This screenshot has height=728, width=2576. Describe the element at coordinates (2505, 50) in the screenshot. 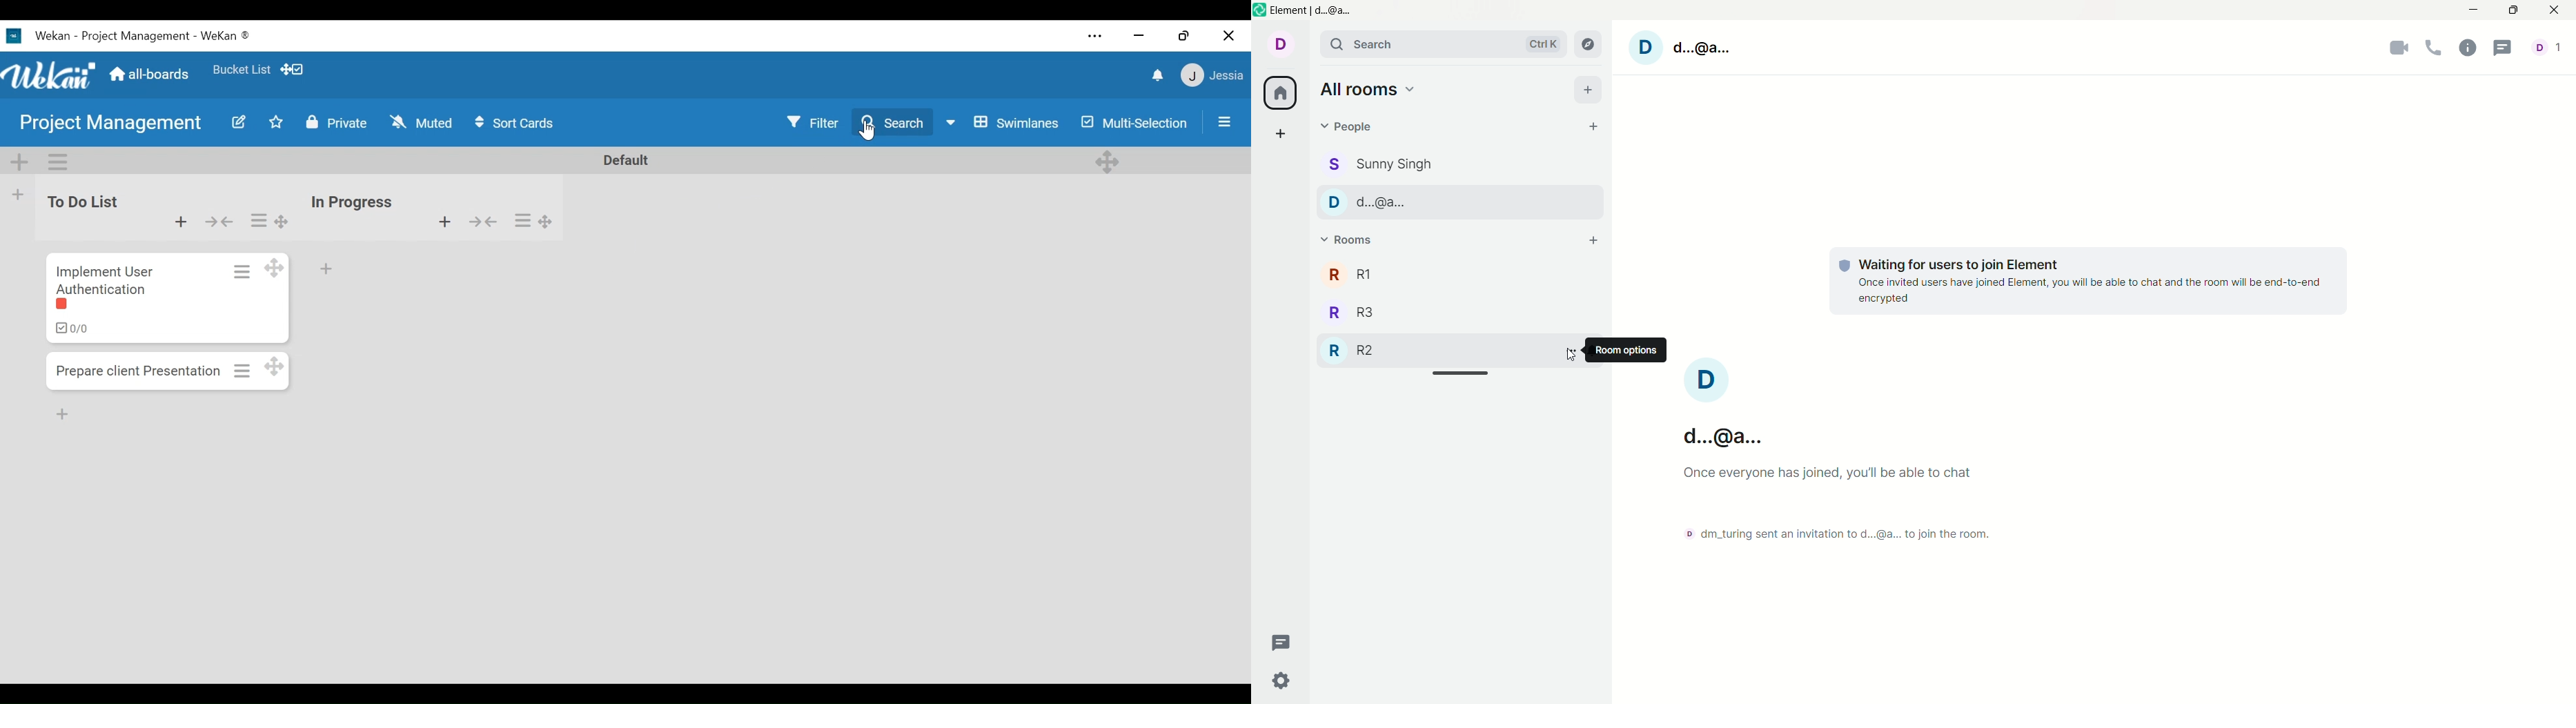

I see `threads` at that location.